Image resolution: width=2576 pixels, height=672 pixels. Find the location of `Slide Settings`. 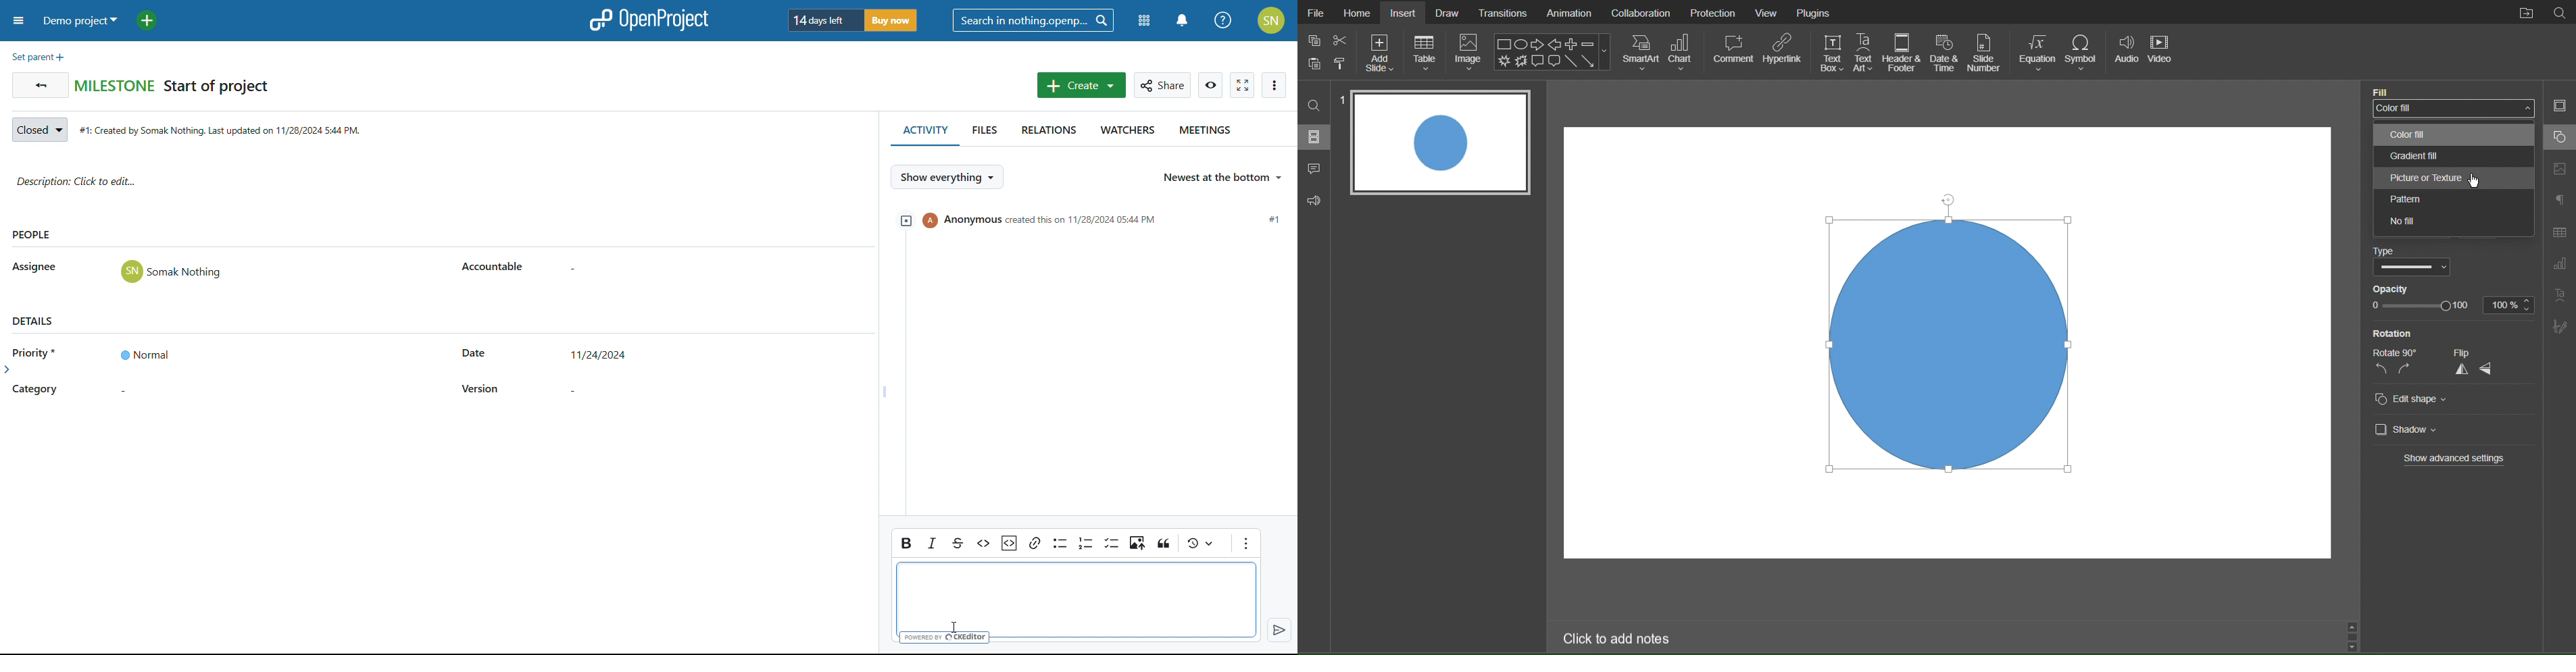

Slide Settings is located at coordinates (2559, 108).